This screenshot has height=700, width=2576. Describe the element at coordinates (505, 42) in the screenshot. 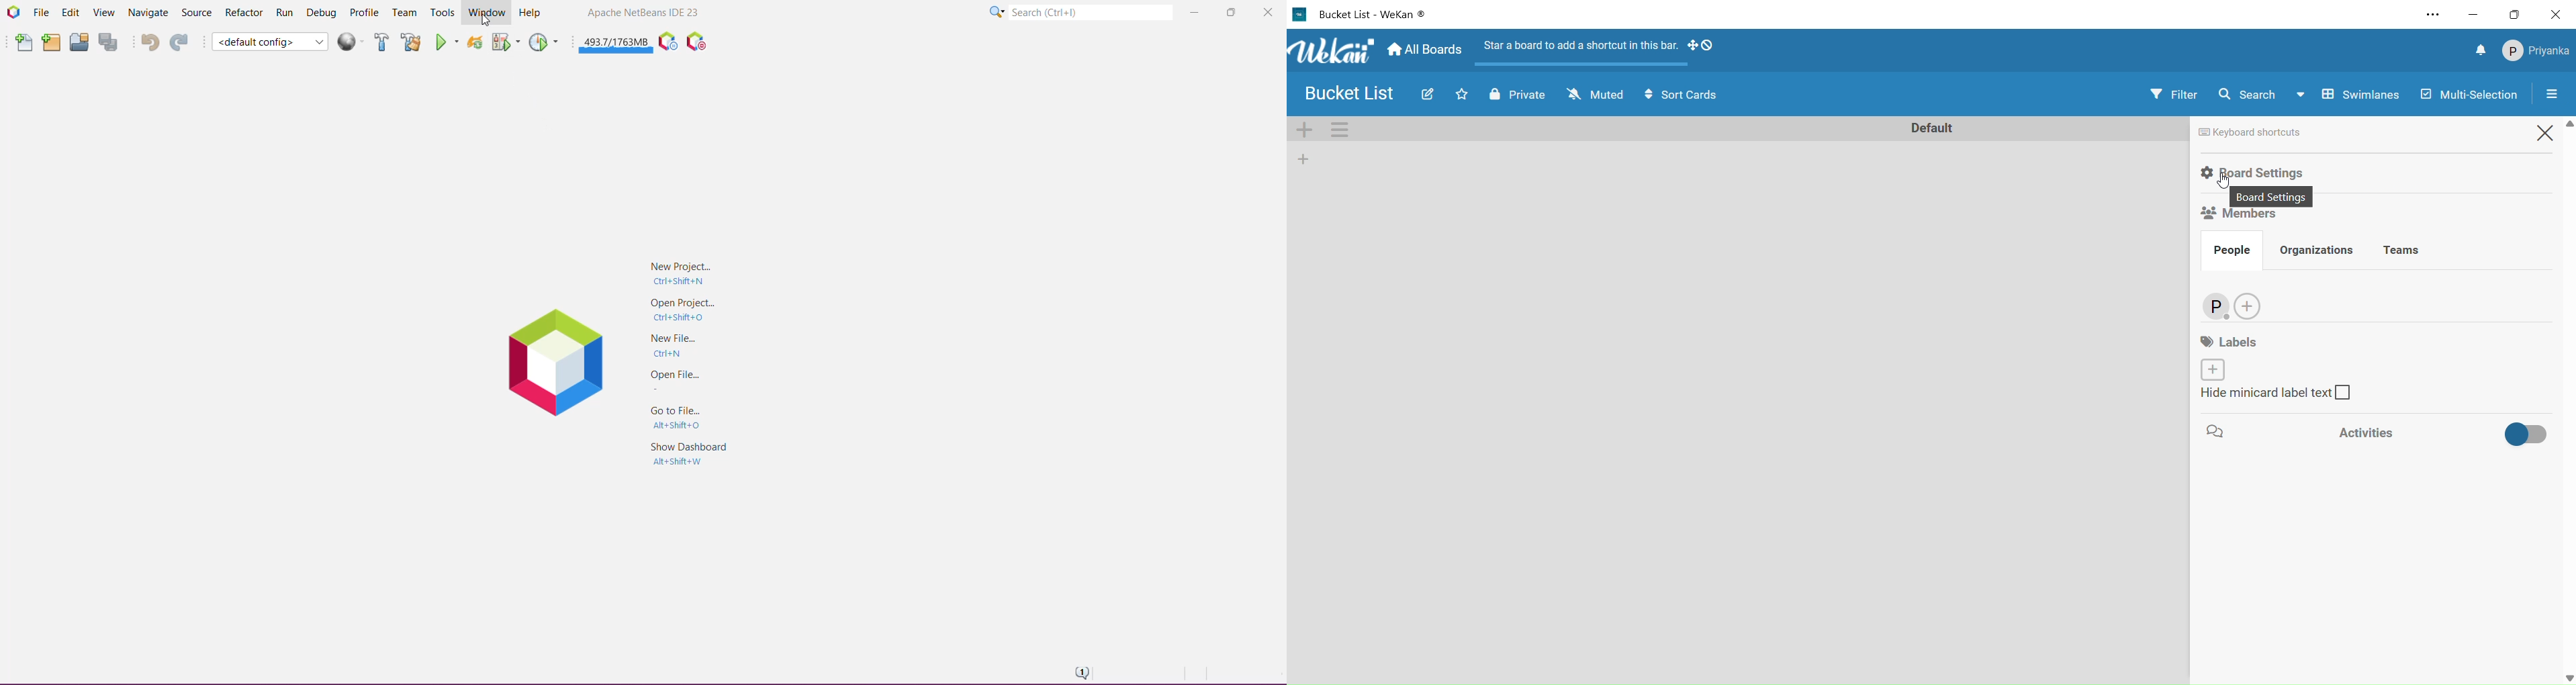

I see `Debug Main Project` at that location.